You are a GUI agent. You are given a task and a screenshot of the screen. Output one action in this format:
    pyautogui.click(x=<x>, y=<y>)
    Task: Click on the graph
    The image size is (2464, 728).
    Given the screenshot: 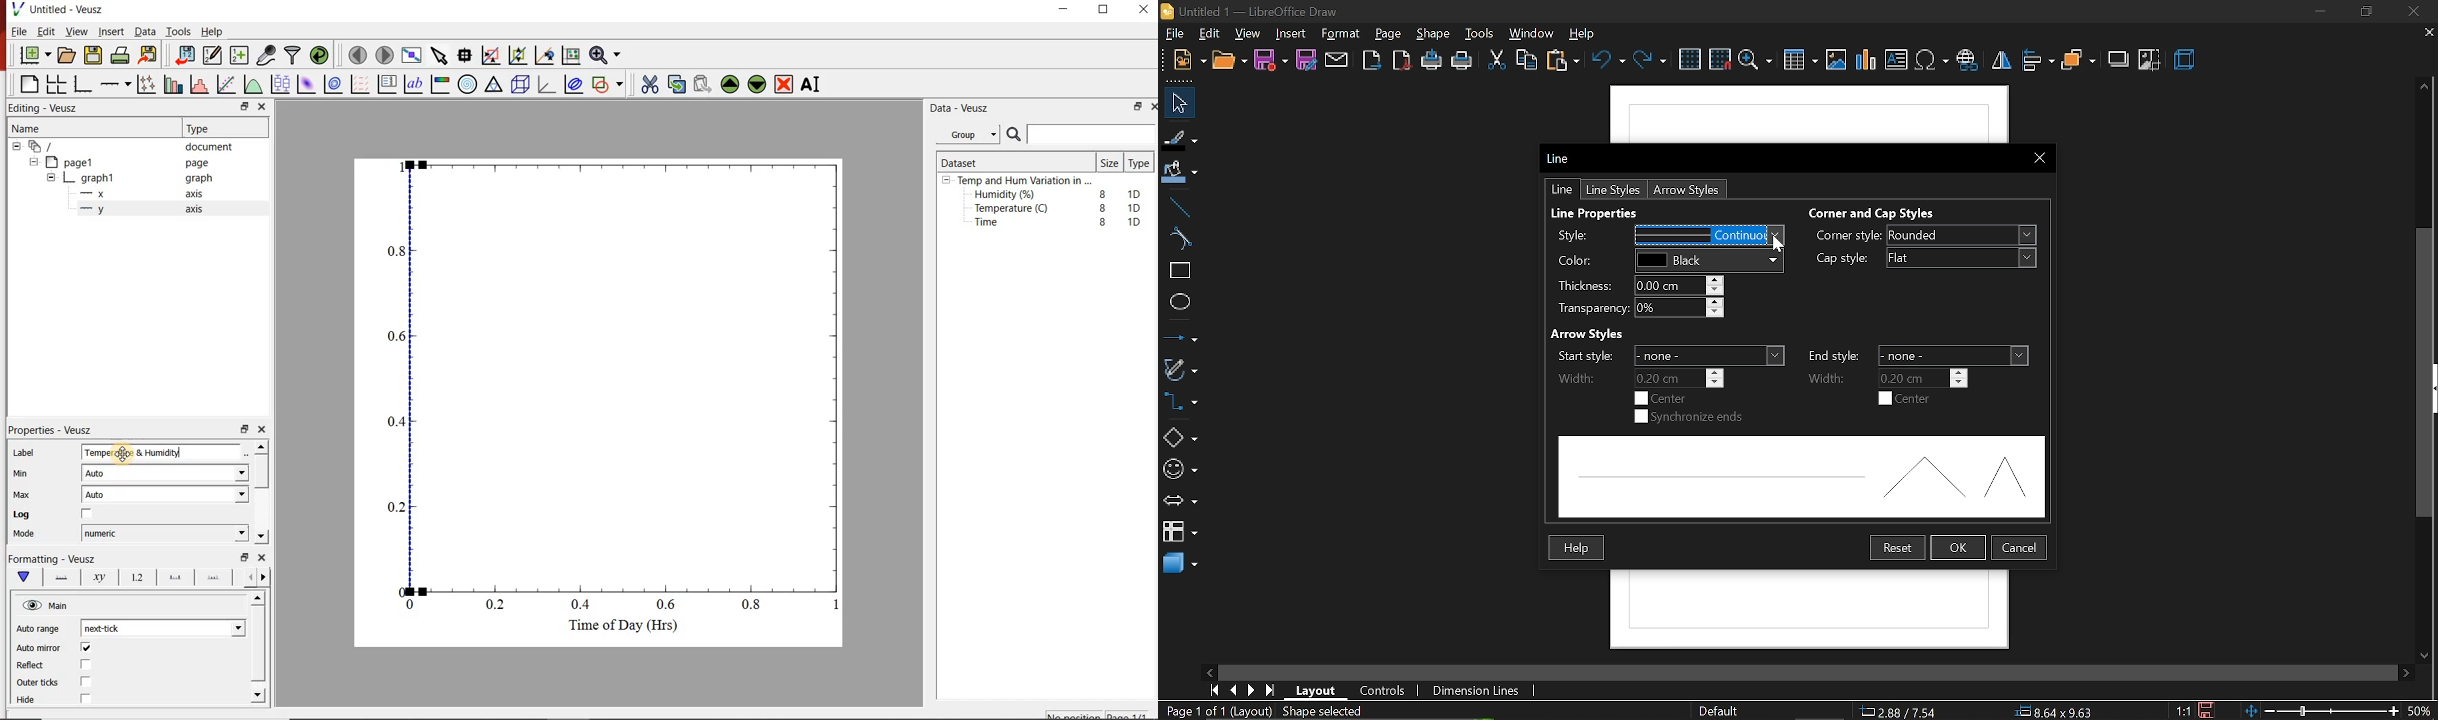 What is the action you would take?
    pyautogui.click(x=199, y=179)
    